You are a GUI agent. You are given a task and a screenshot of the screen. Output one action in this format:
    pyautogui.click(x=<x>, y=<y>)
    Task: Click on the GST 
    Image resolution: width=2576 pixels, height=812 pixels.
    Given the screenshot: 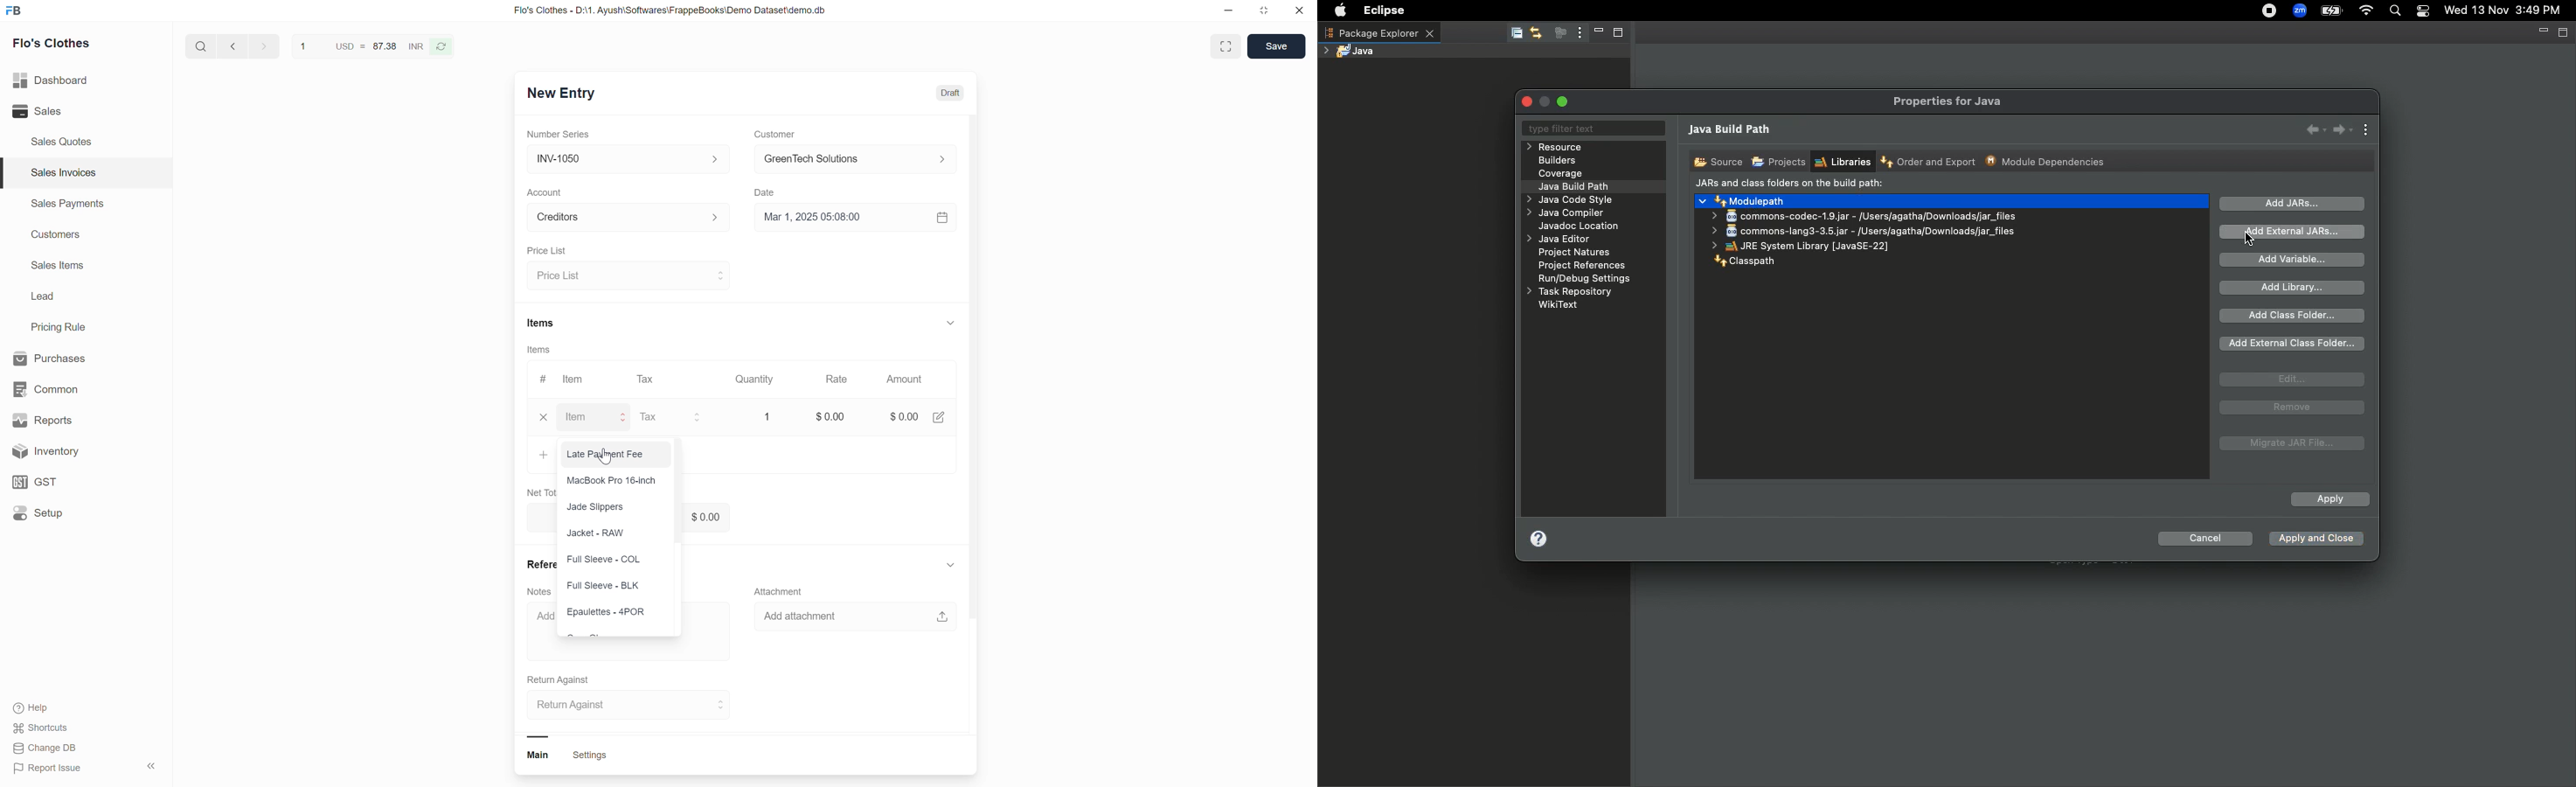 What is the action you would take?
    pyautogui.click(x=74, y=481)
    